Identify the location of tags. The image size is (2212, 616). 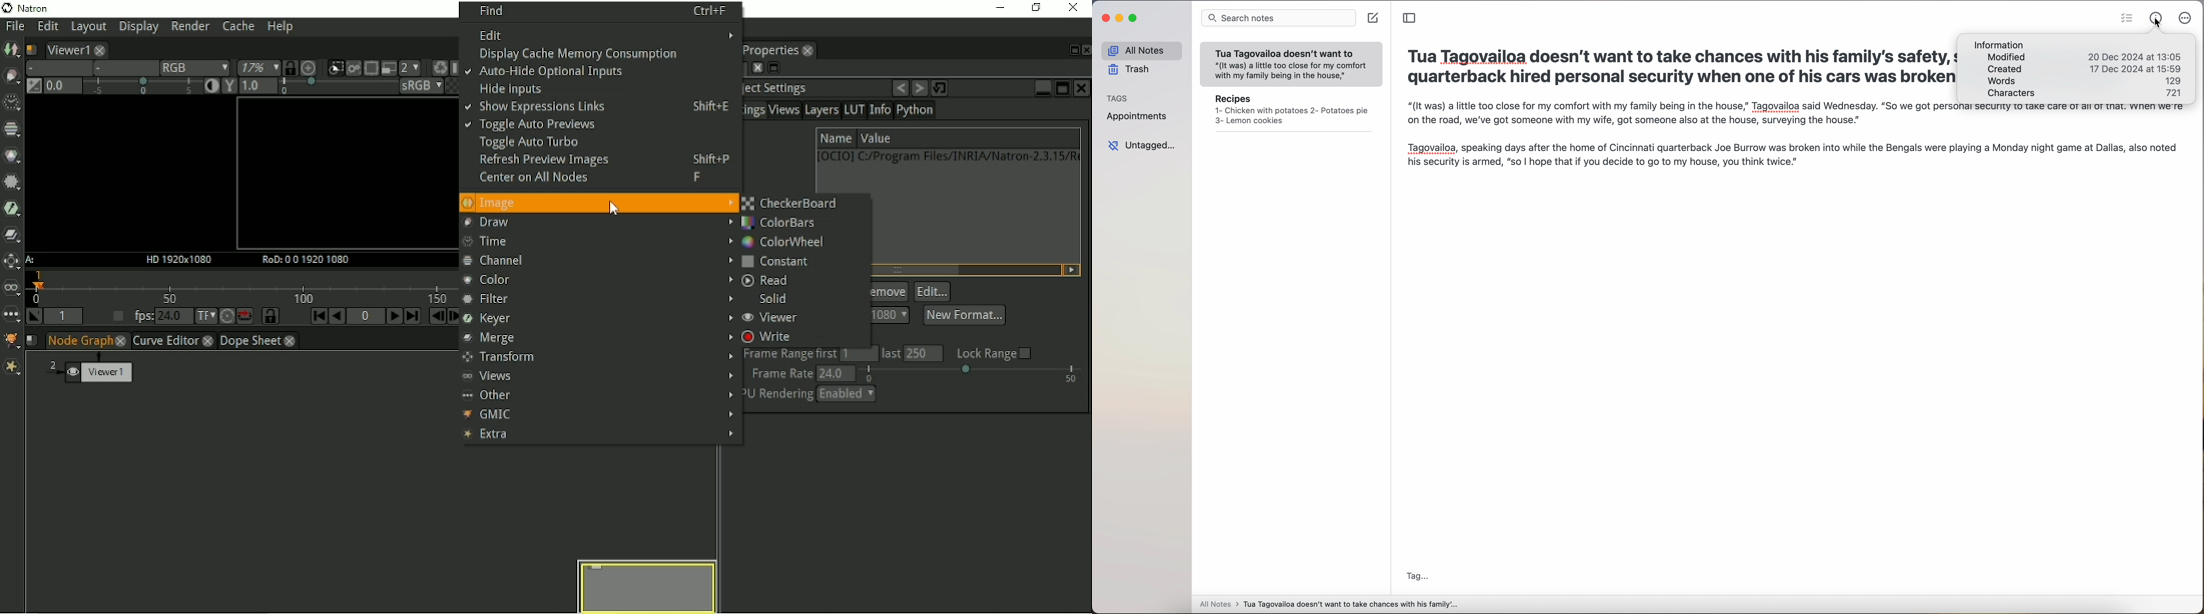
(1120, 99).